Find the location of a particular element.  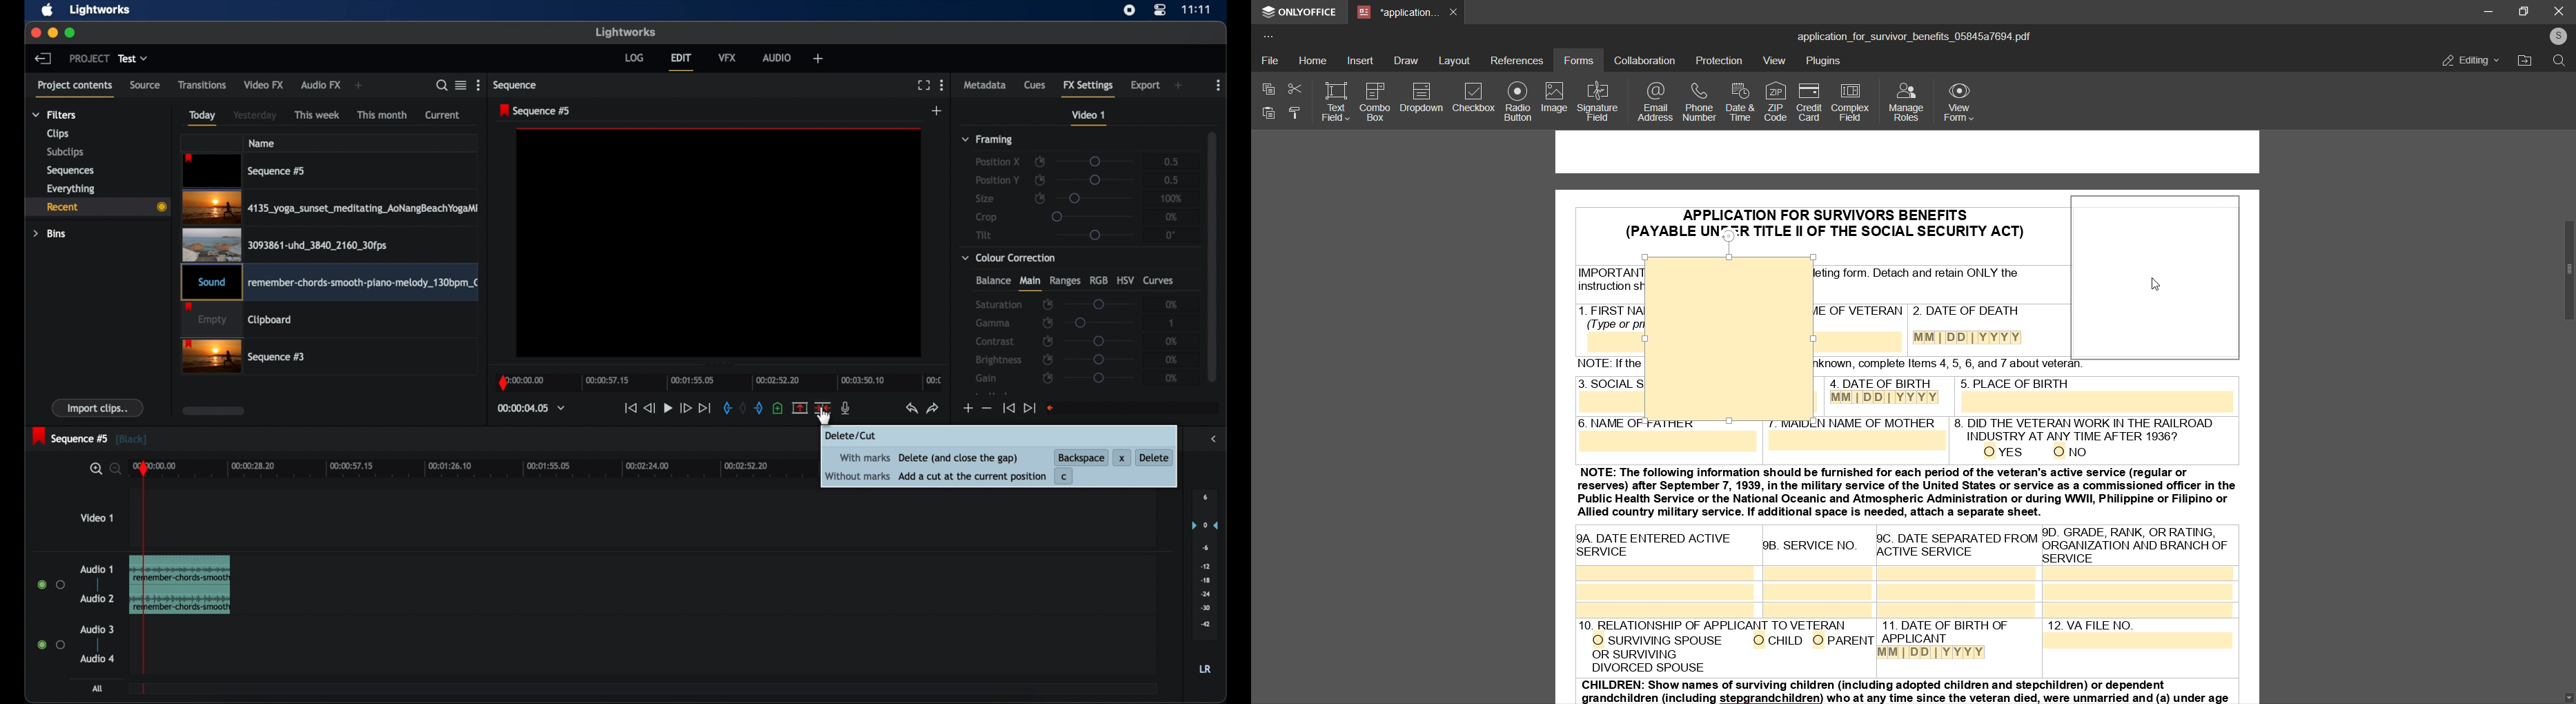

audio is located at coordinates (97, 658).